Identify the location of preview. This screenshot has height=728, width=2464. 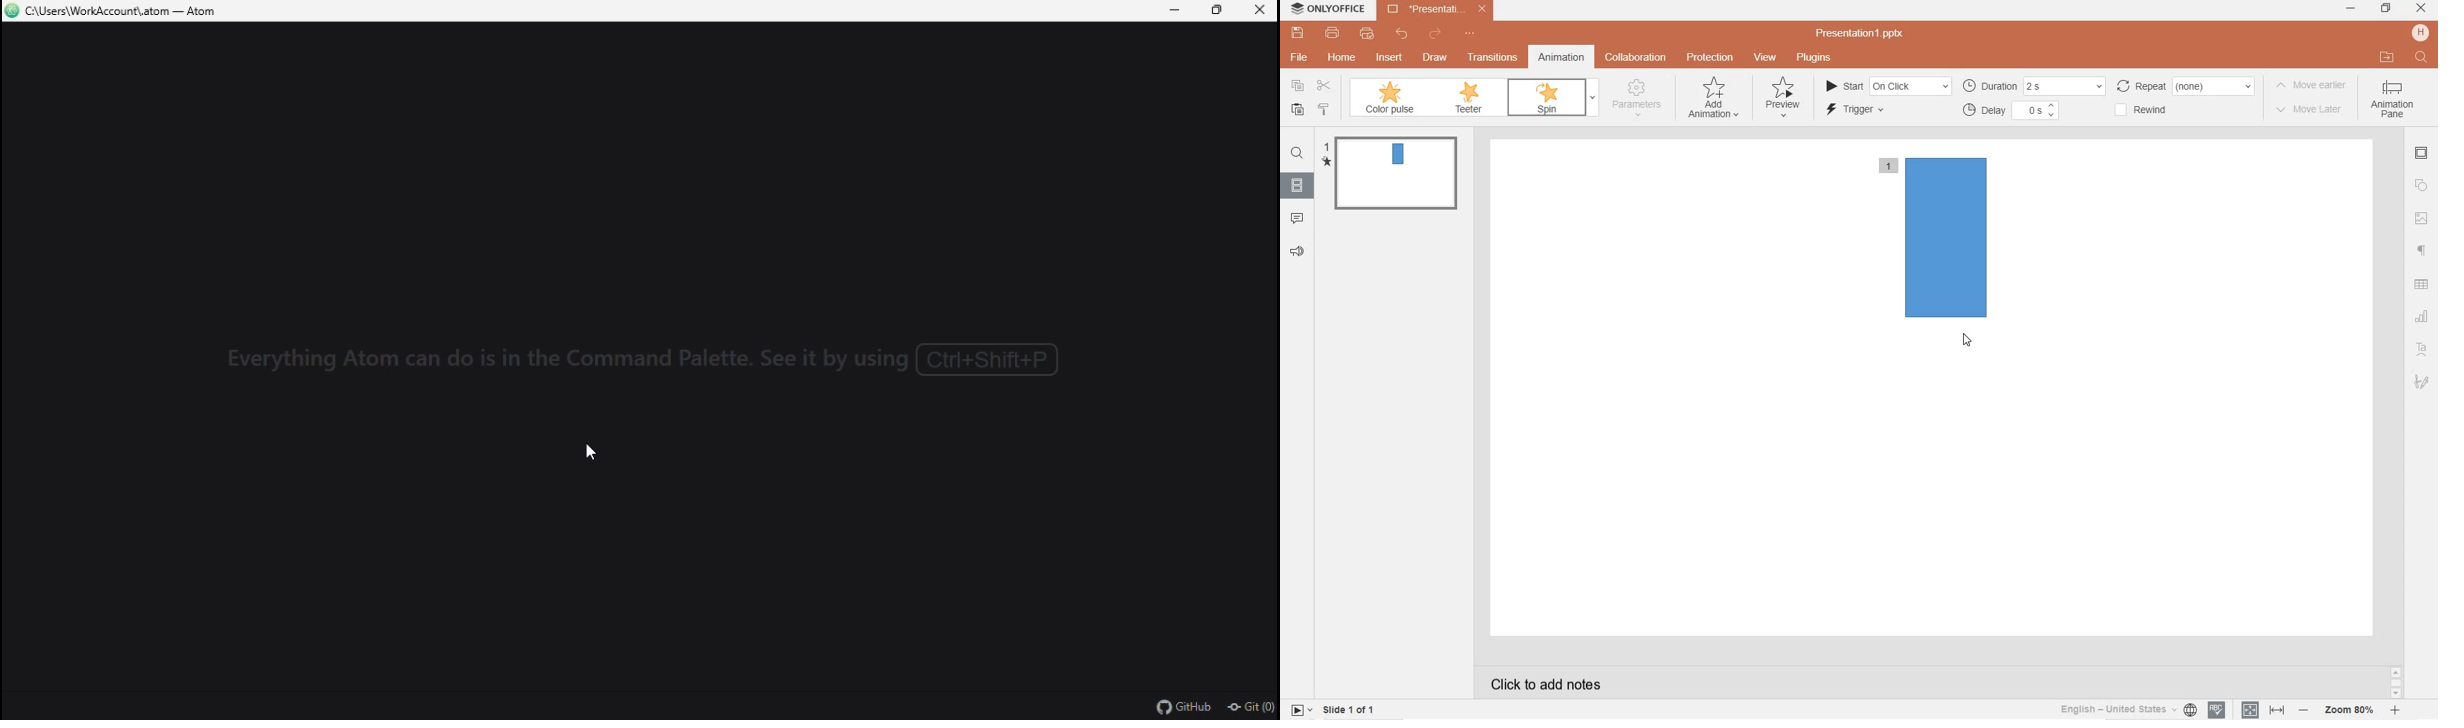
(1783, 96).